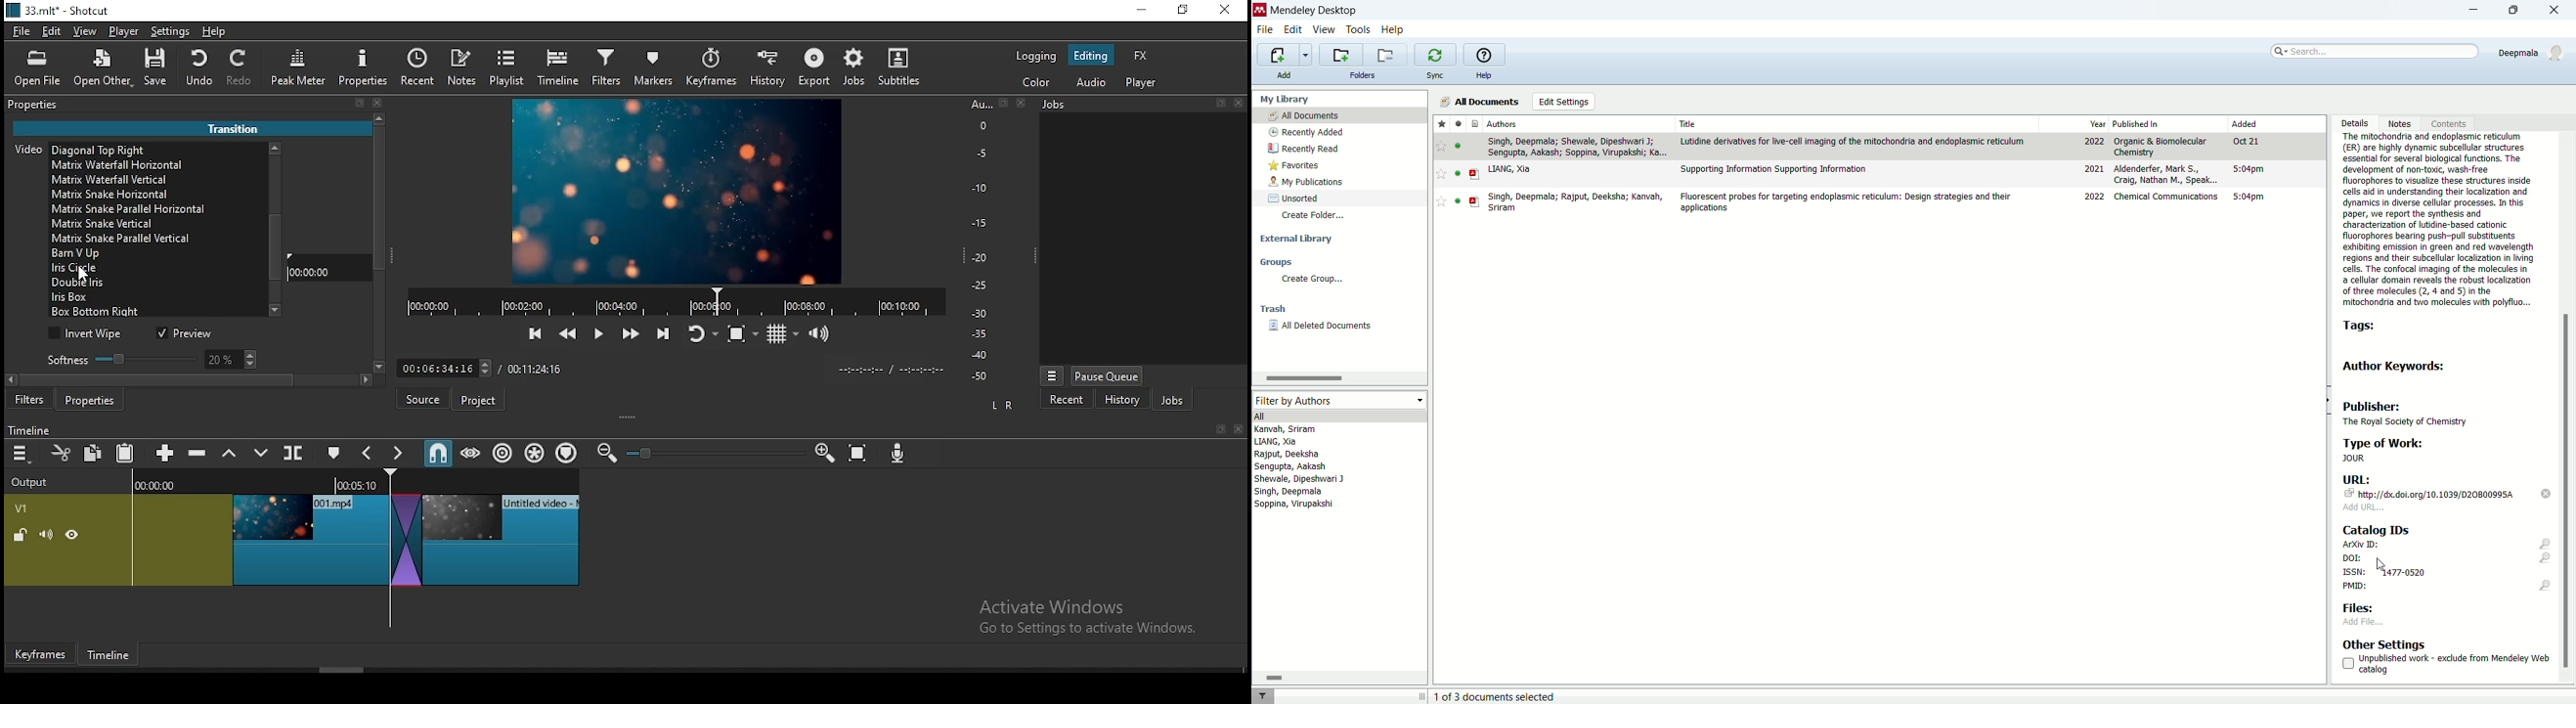 Image resolution: width=2576 pixels, height=728 pixels. What do you see at coordinates (423, 69) in the screenshot?
I see `split at playhead` at bounding box center [423, 69].